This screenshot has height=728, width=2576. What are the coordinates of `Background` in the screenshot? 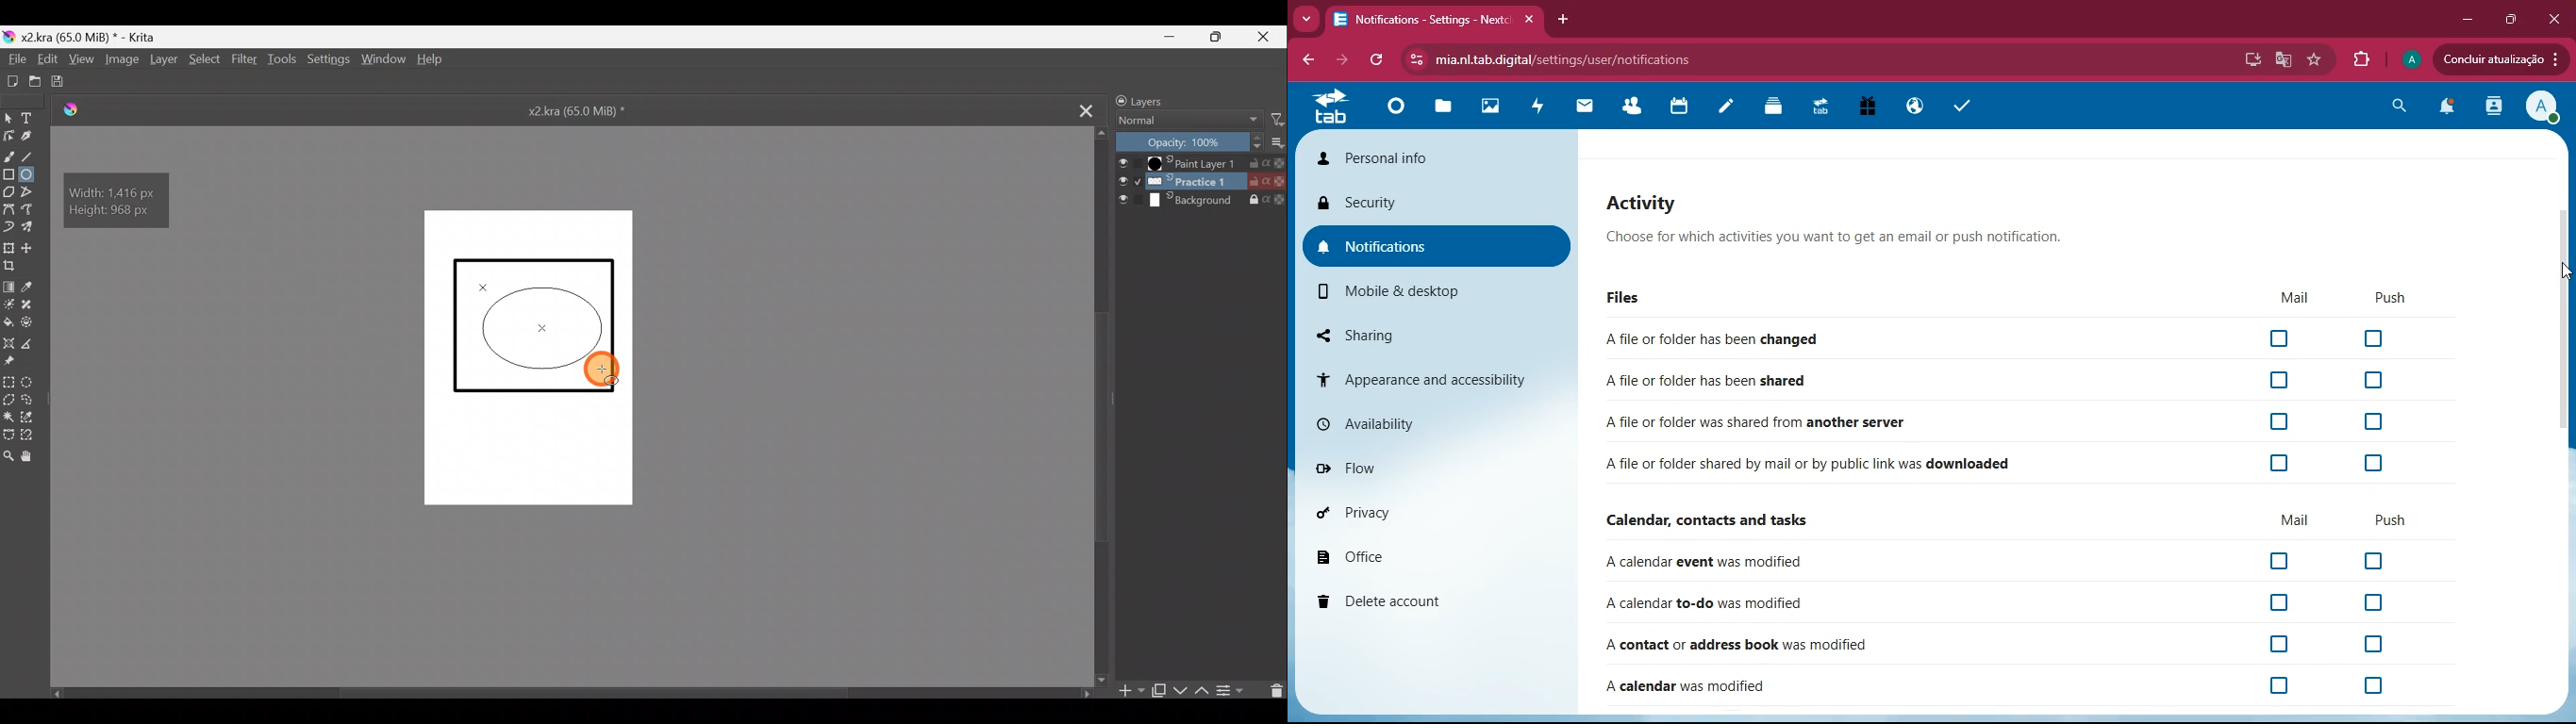 It's located at (1204, 204).